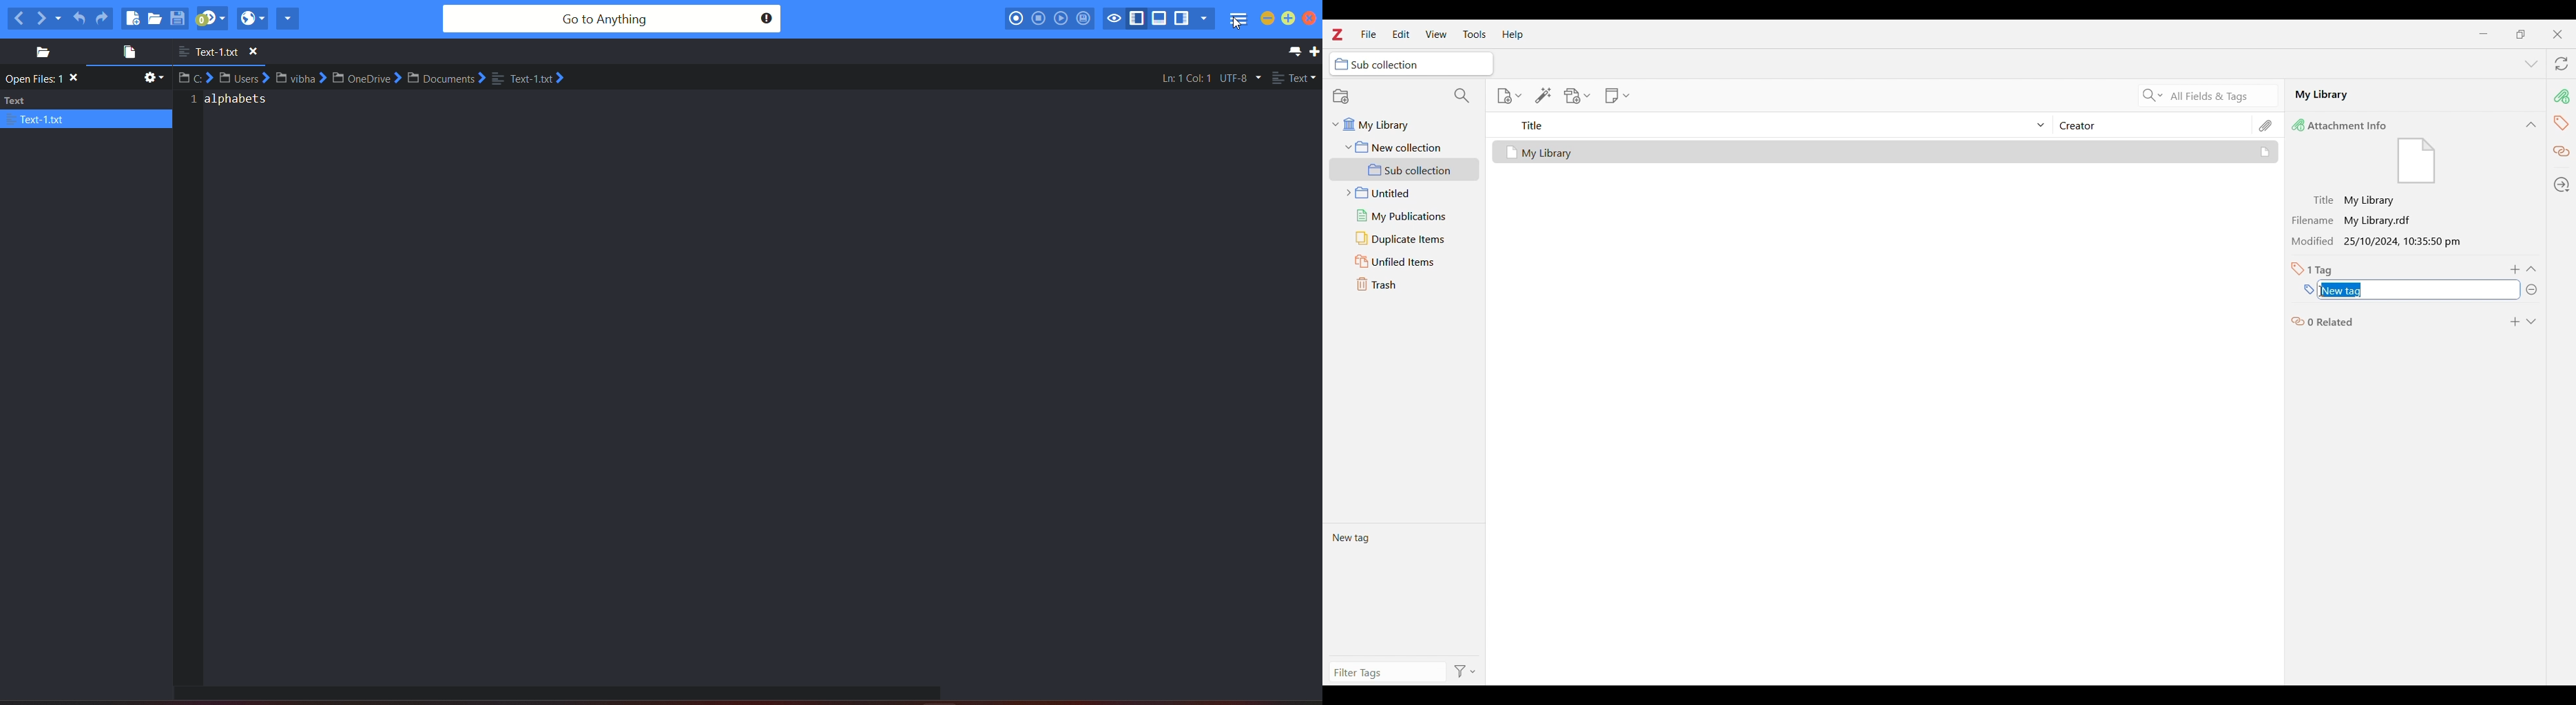 This screenshot has width=2576, height=728. I want to click on Tools menu, so click(1475, 34).